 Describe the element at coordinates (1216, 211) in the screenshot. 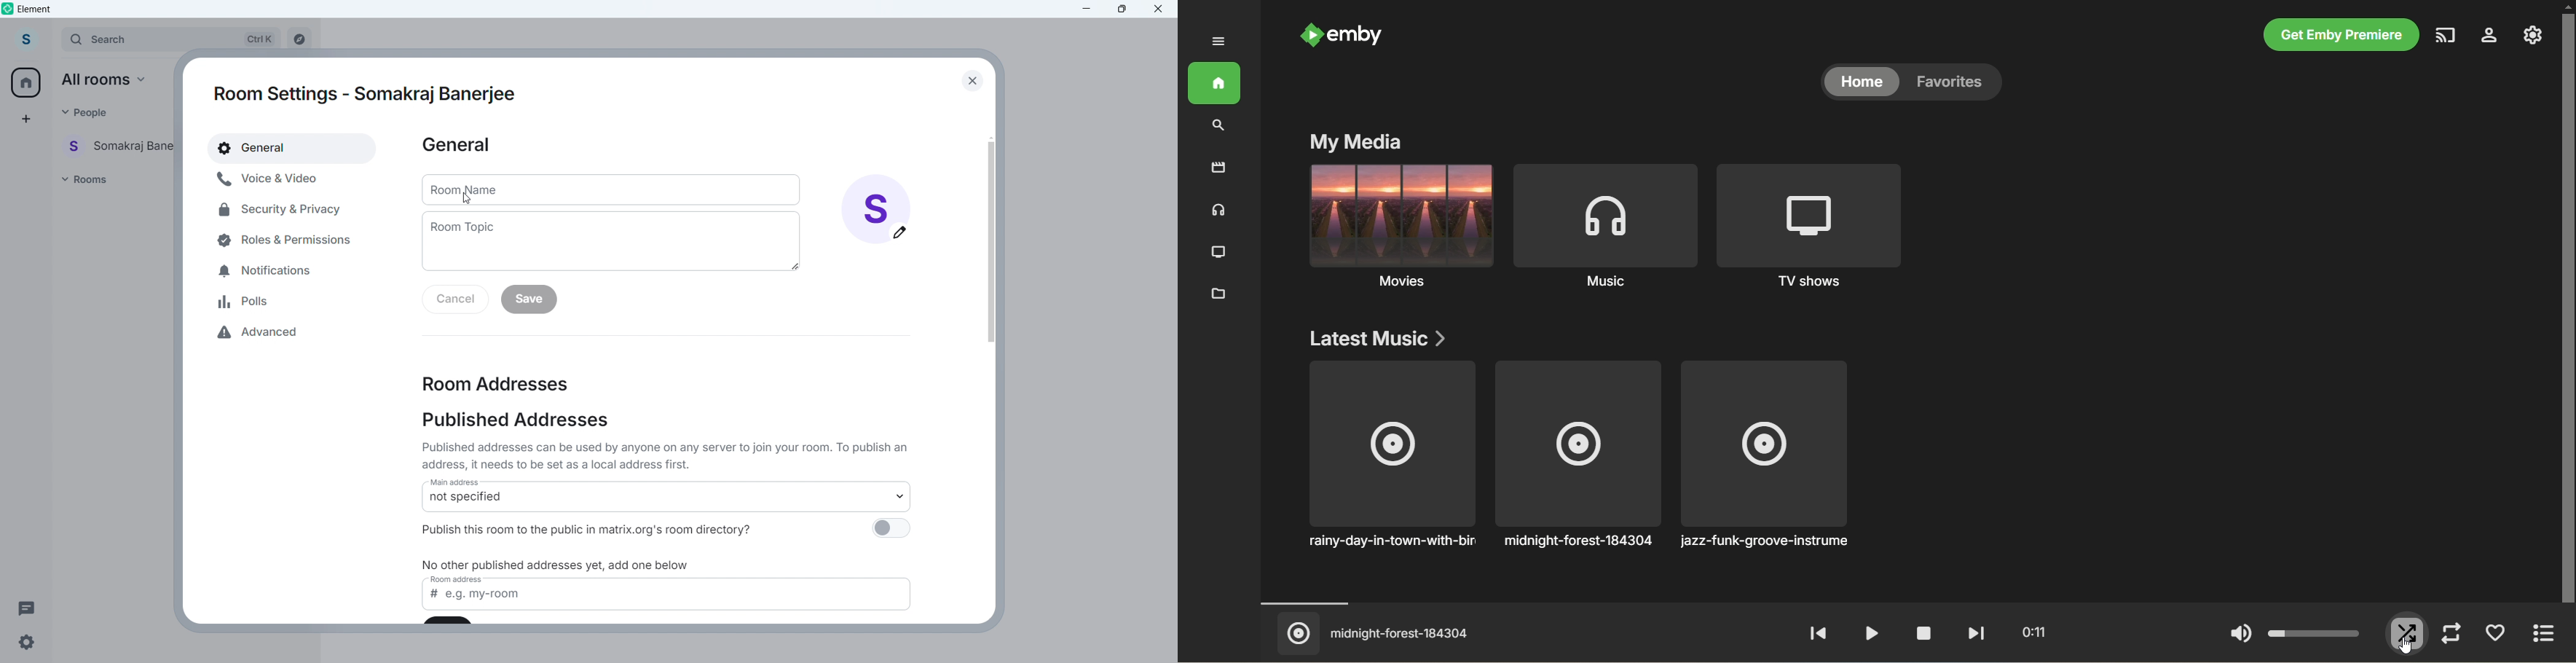

I see `music` at that location.